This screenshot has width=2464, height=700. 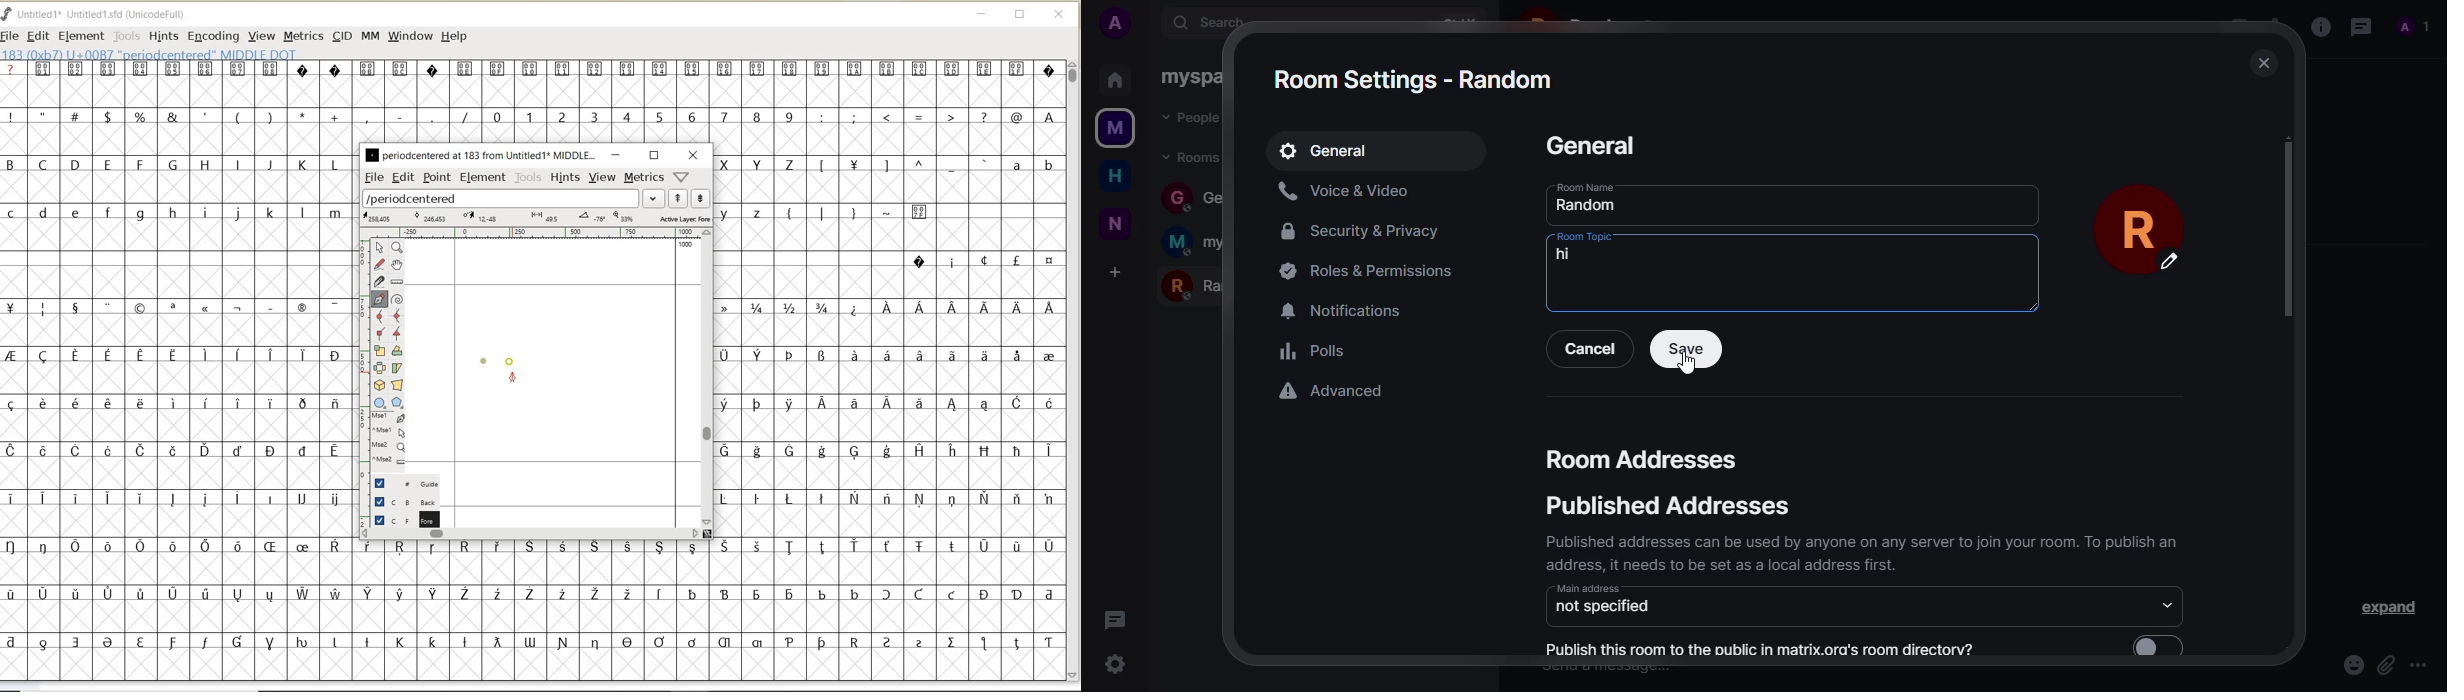 I want to click on room name, so click(x=1581, y=186).